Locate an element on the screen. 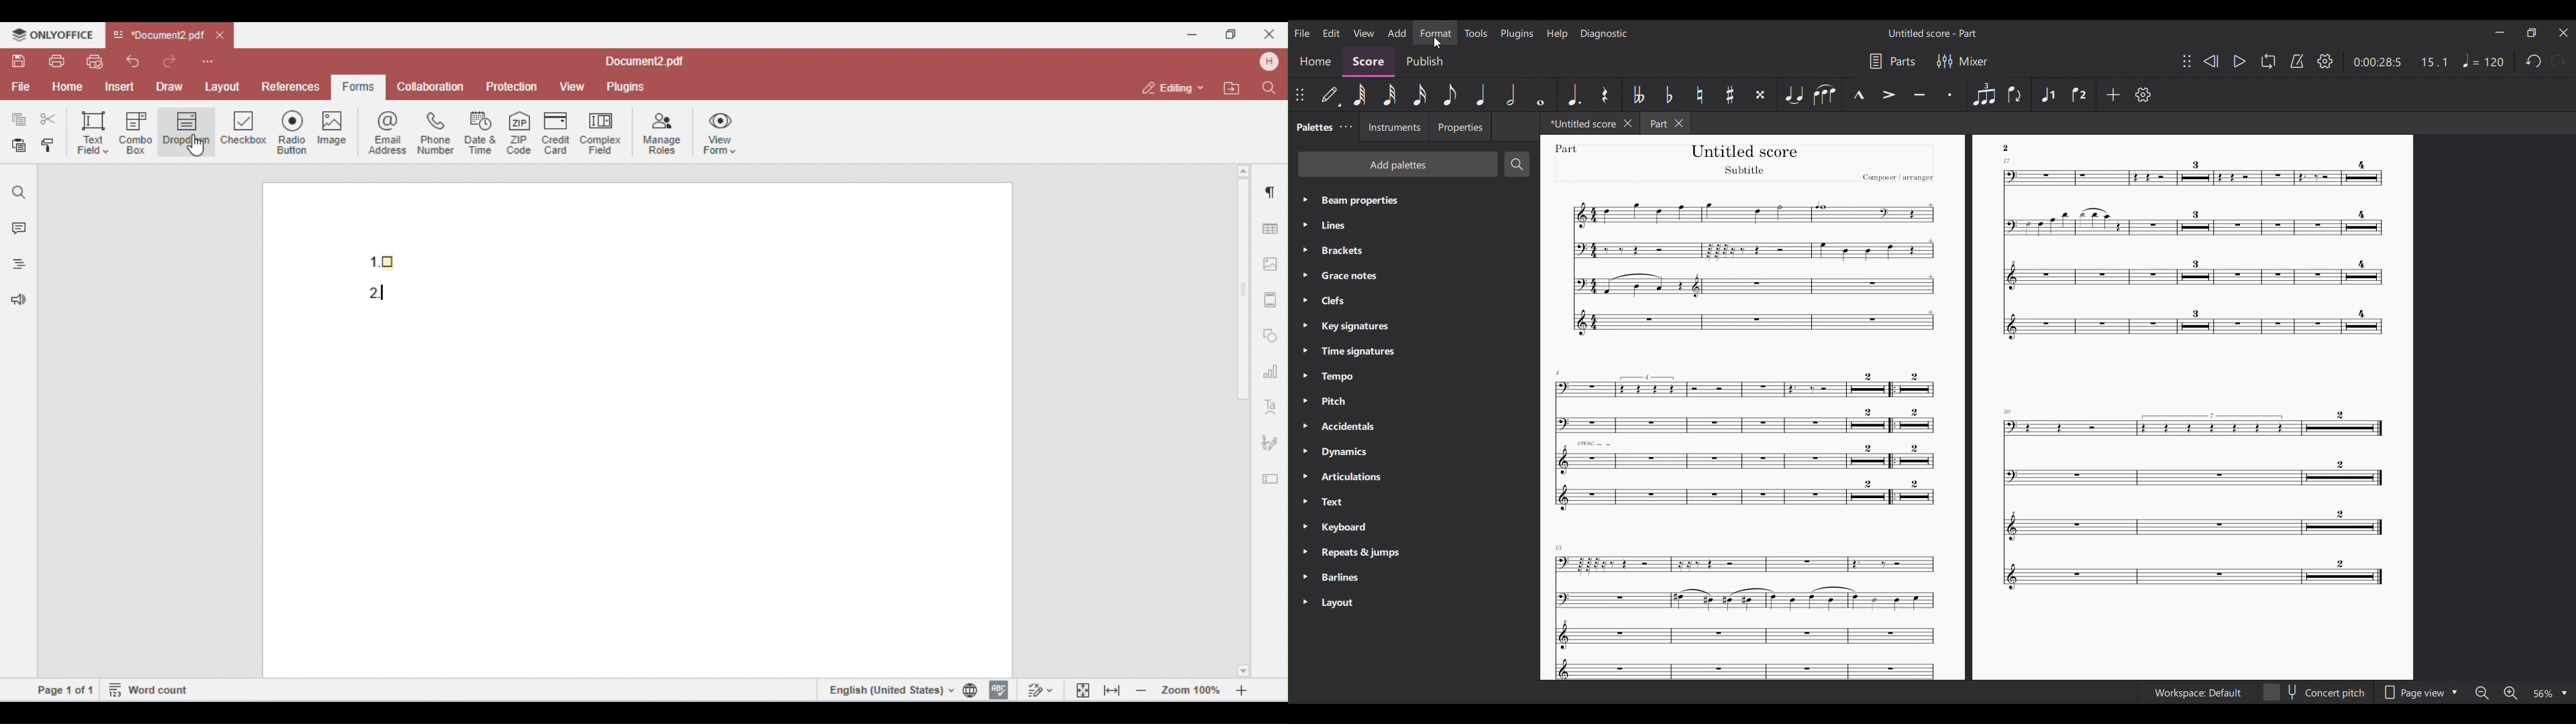 This screenshot has width=2576, height=728.  is located at coordinates (1744, 443).